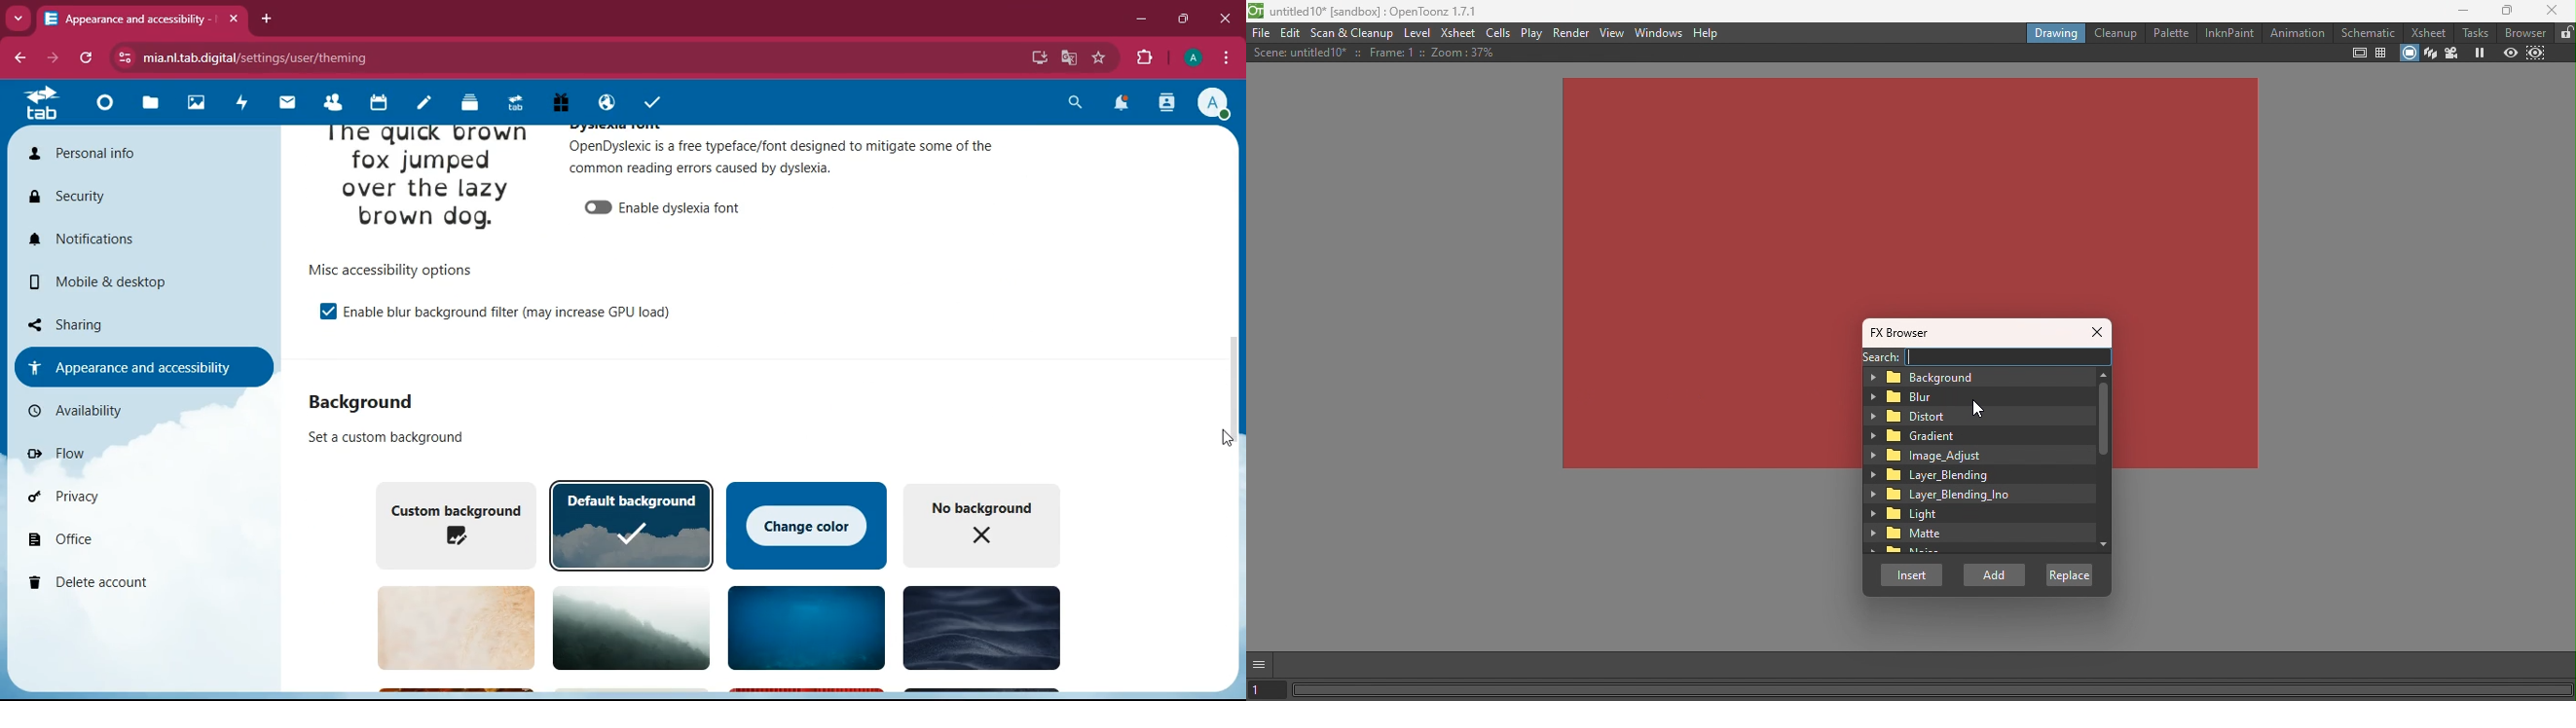 The width and height of the screenshot is (2576, 728). I want to click on Sub-camera preview, so click(2536, 54).